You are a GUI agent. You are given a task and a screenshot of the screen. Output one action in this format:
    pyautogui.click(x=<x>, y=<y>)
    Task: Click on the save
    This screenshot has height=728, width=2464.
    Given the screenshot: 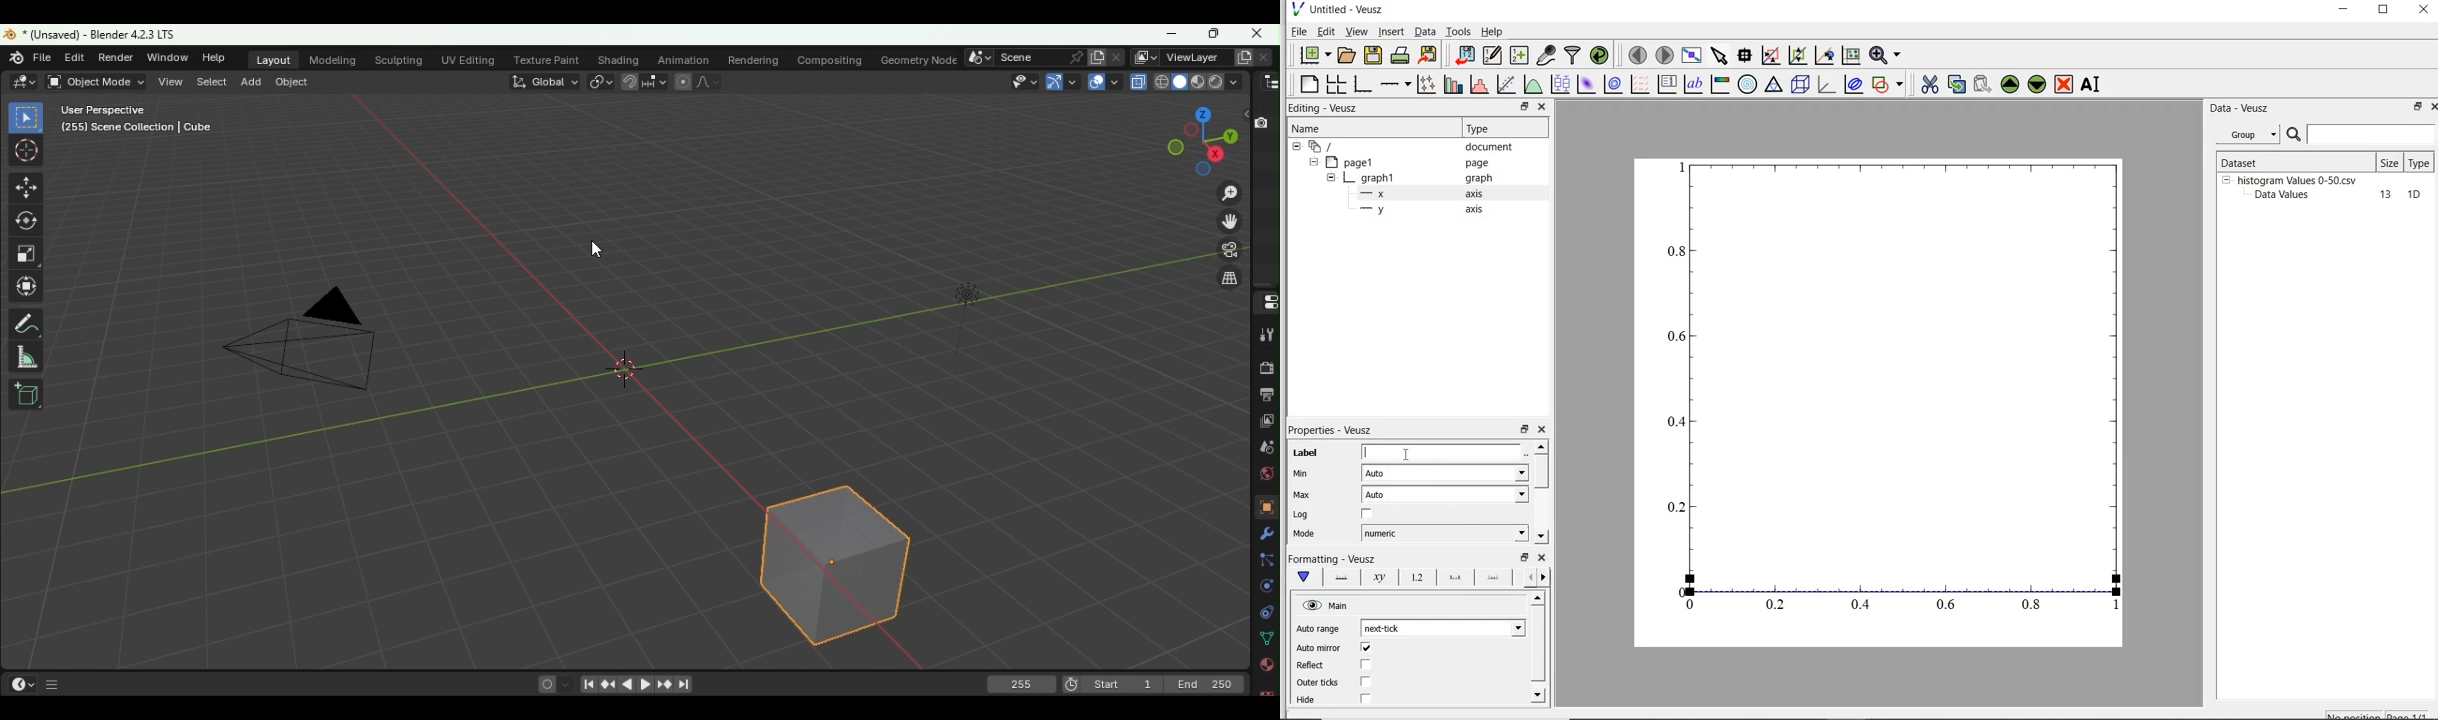 What is the action you would take?
    pyautogui.click(x=1374, y=54)
    